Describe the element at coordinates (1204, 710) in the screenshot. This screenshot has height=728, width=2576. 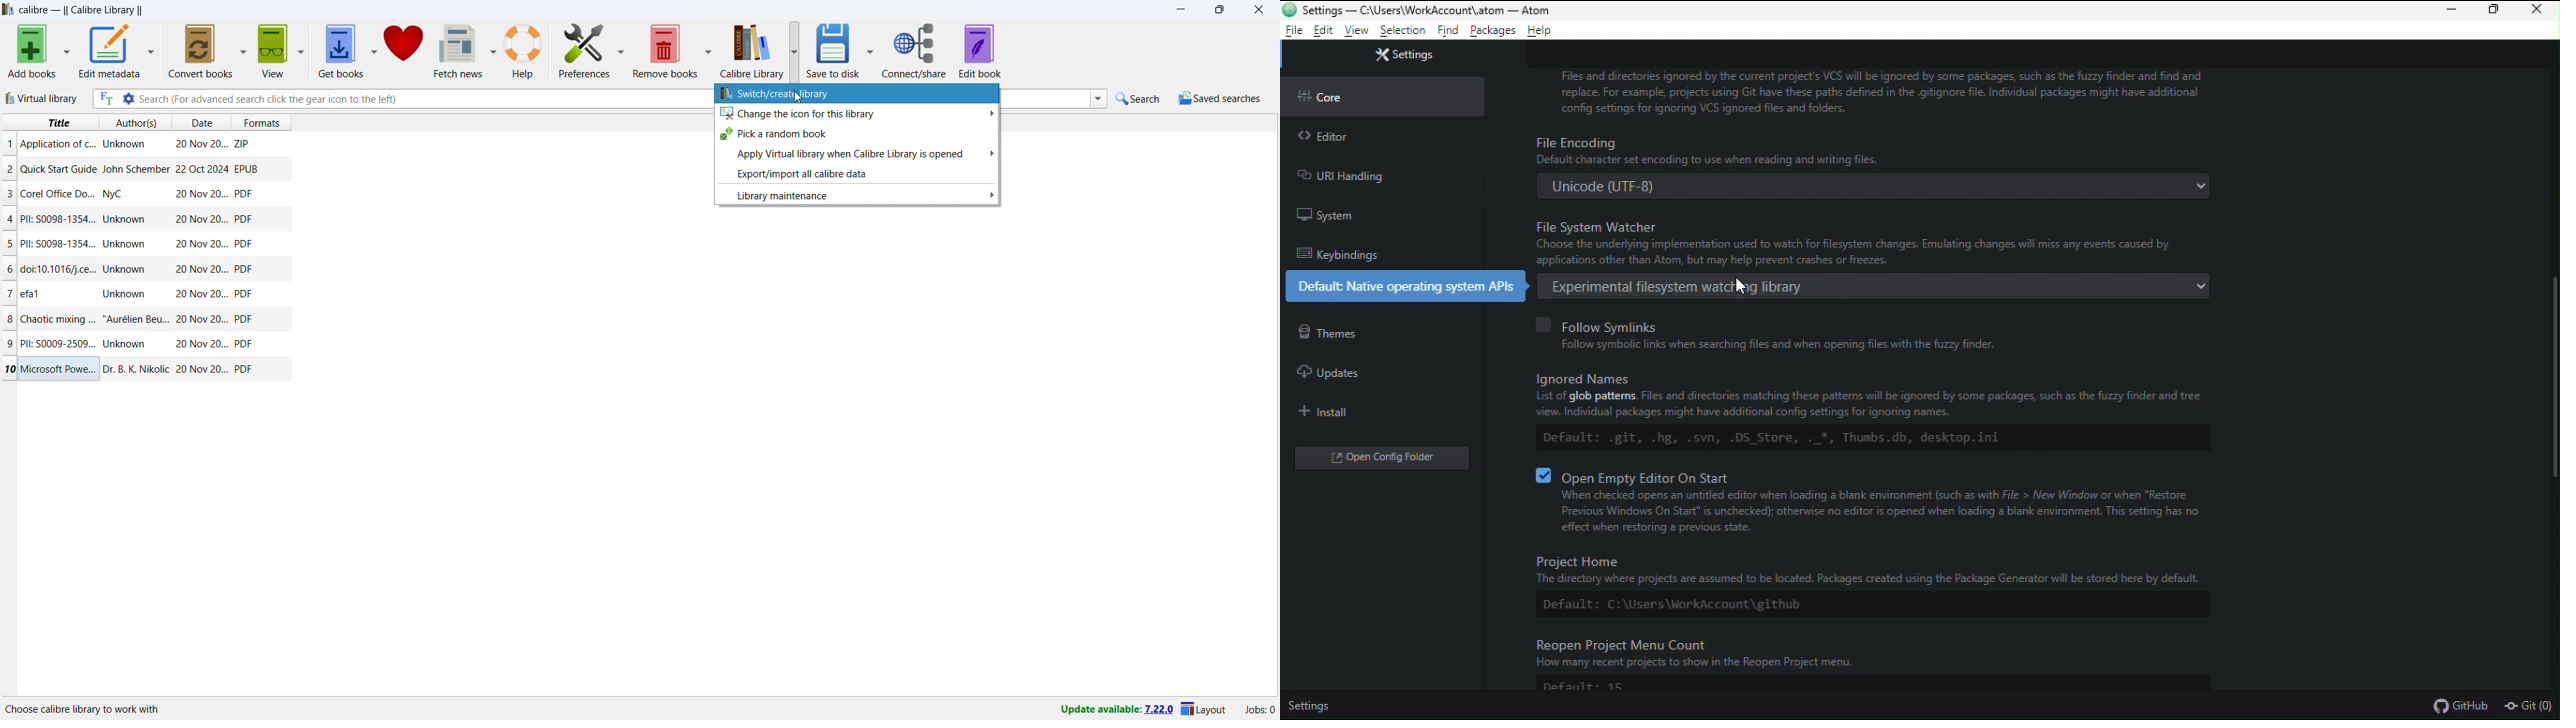
I see `layout` at that location.